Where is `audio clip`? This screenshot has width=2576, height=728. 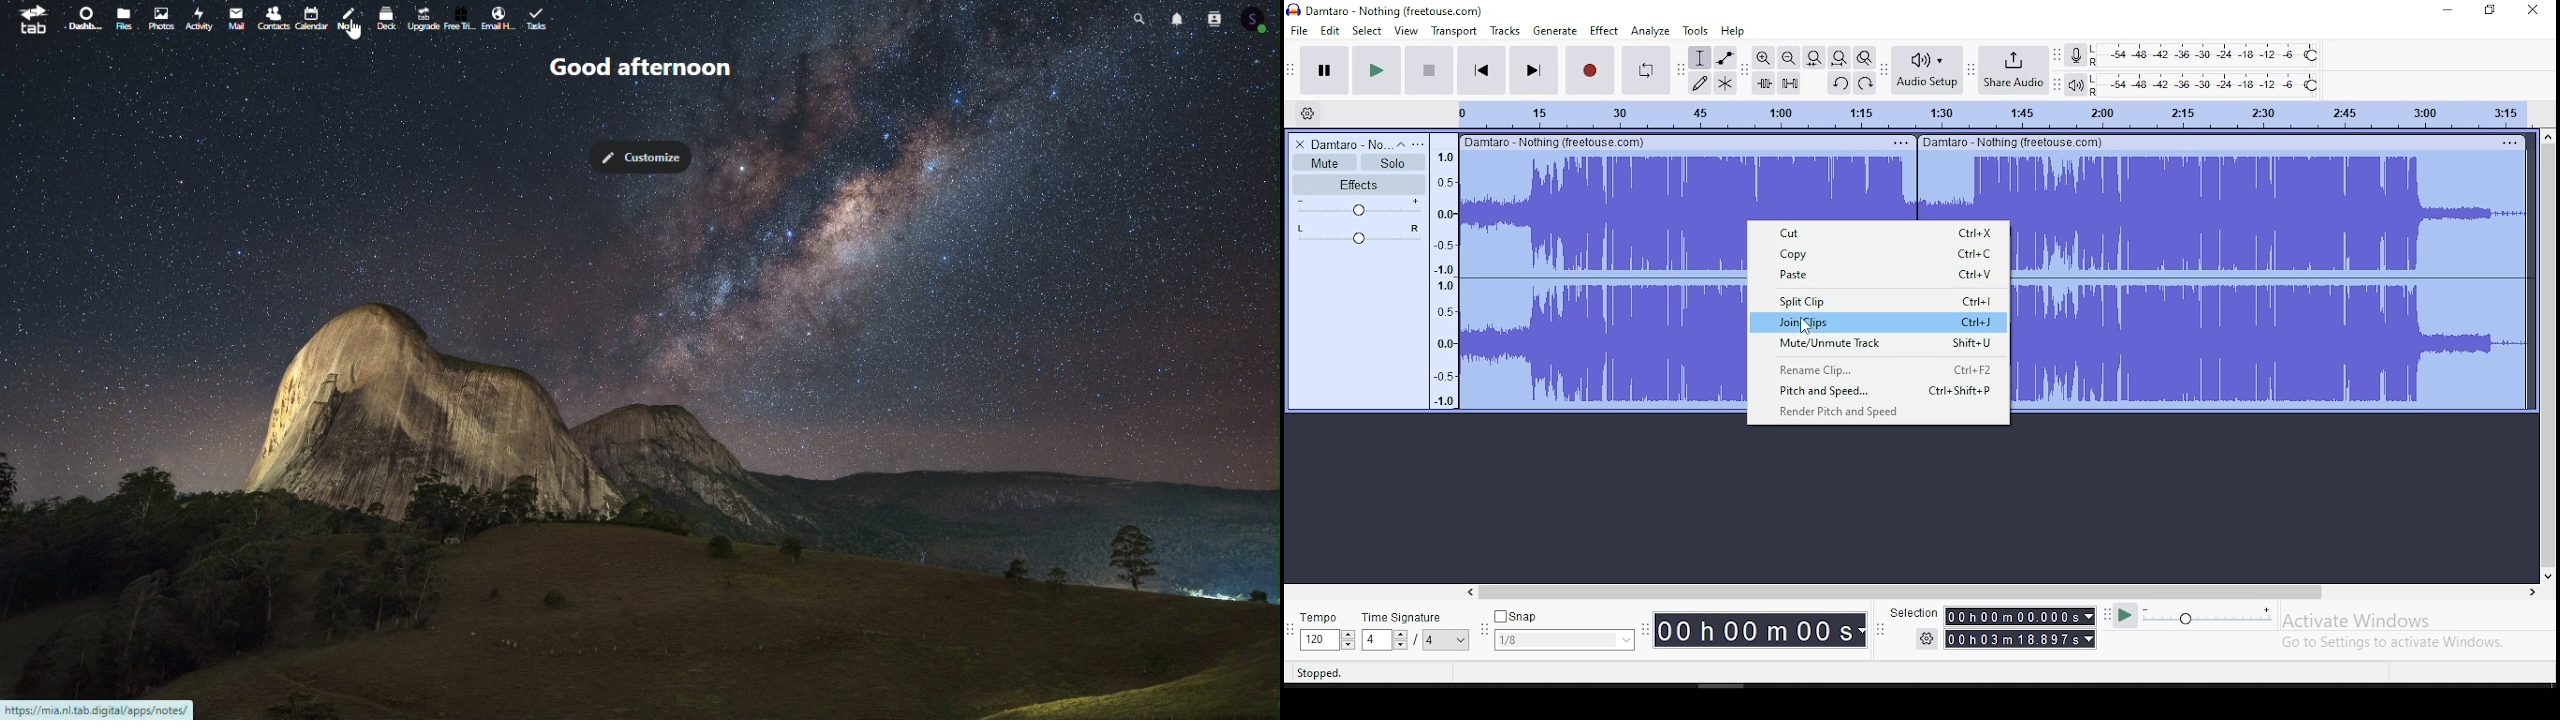 audio clip is located at coordinates (1602, 278).